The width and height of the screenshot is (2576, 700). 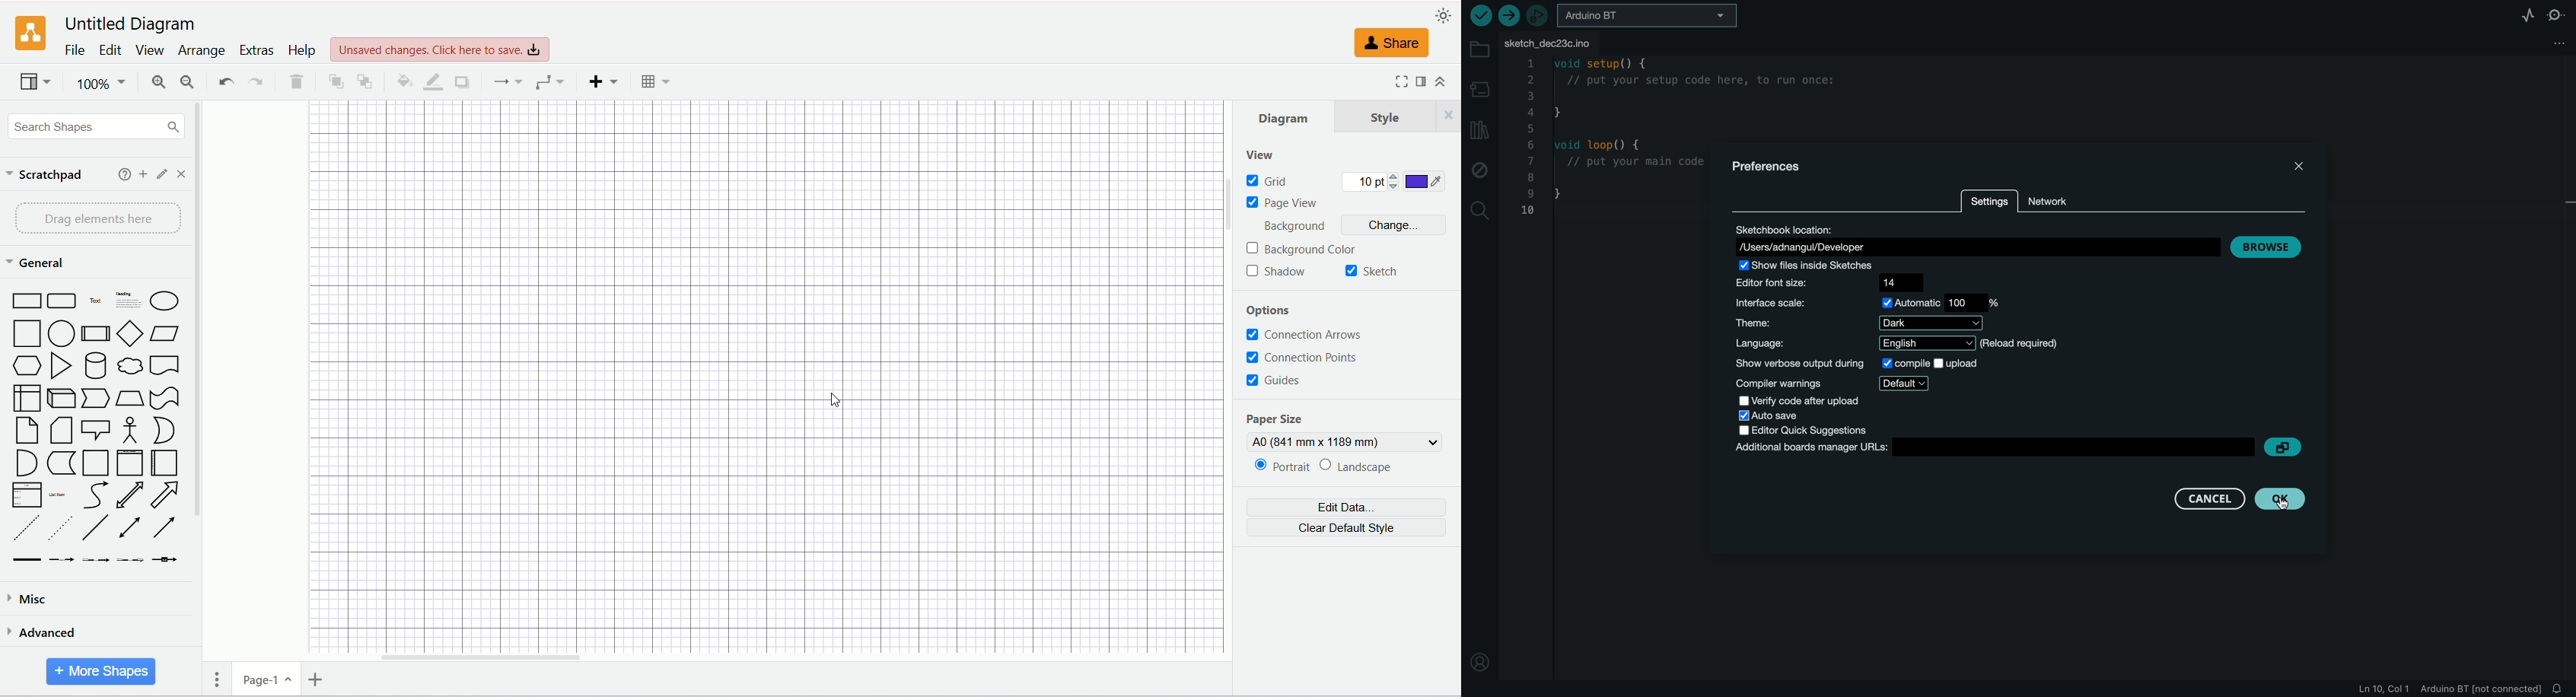 What do you see at coordinates (1304, 358) in the screenshot?
I see `connection points` at bounding box center [1304, 358].